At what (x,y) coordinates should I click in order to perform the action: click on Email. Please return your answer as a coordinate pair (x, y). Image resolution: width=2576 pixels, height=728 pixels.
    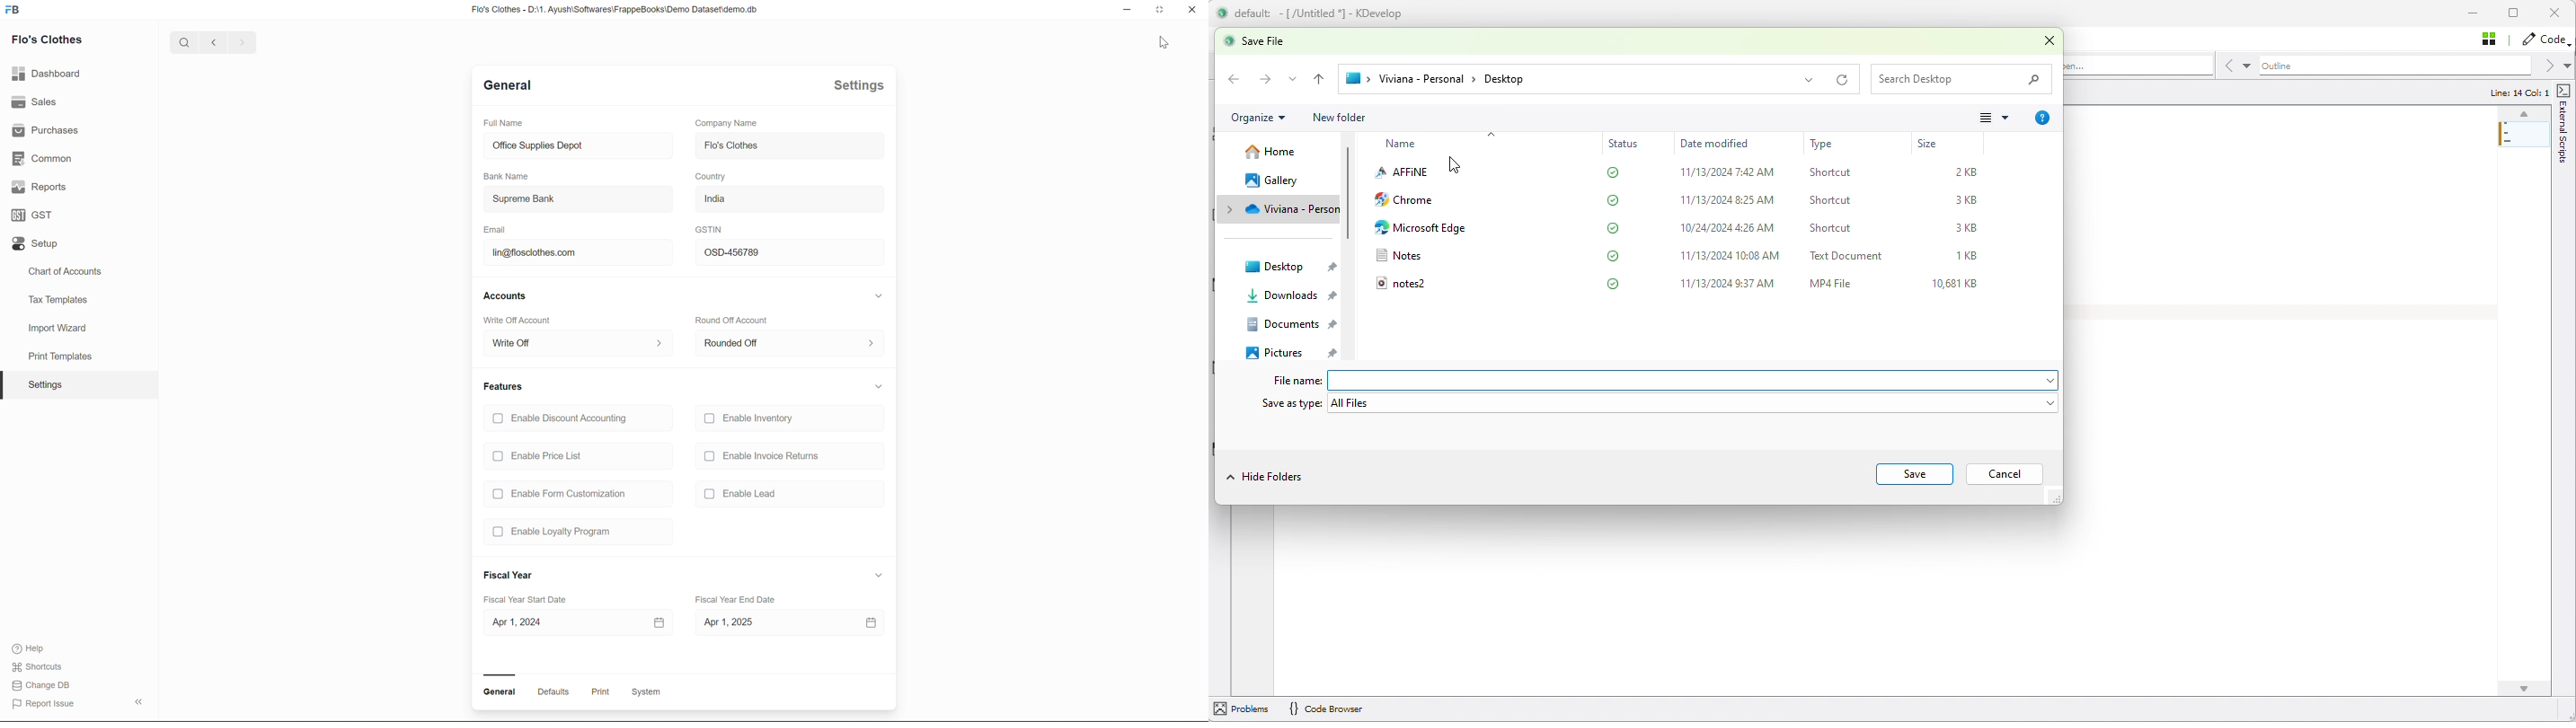
    Looking at the image, I should click on (496, 229).